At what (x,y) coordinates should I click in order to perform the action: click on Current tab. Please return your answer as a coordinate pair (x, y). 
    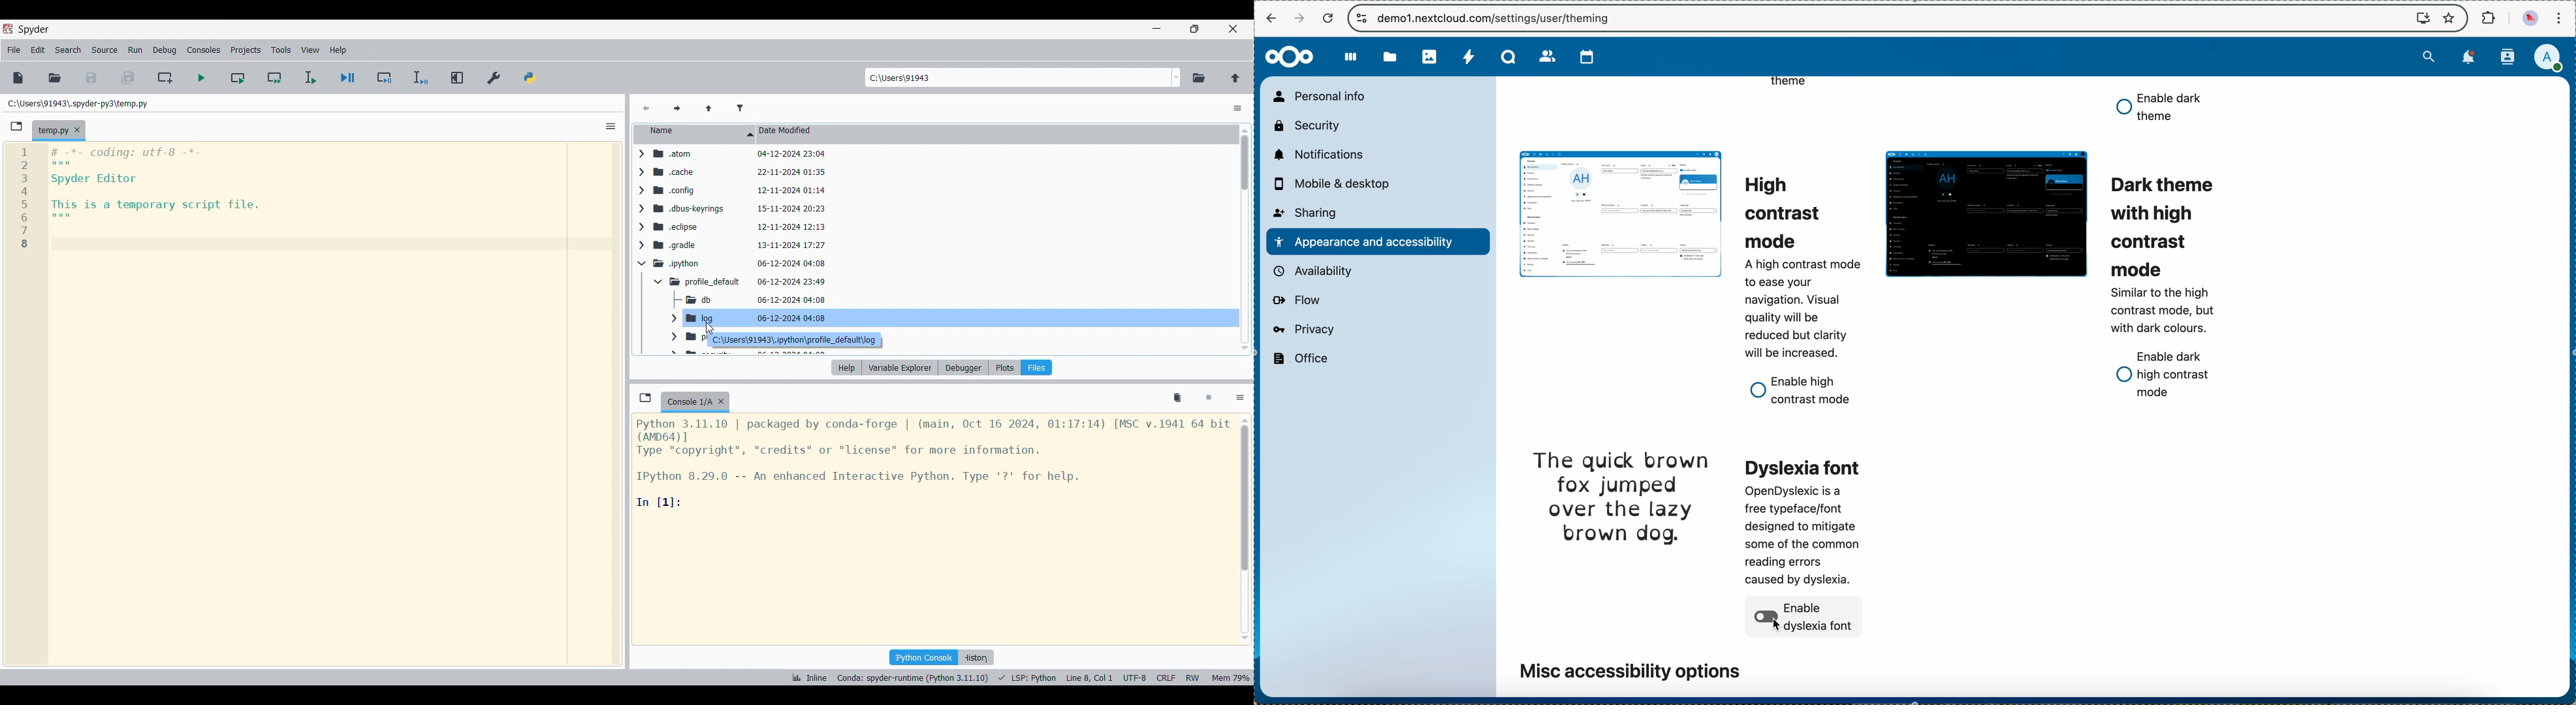
    Looking at the image, I should click on (688, 402).